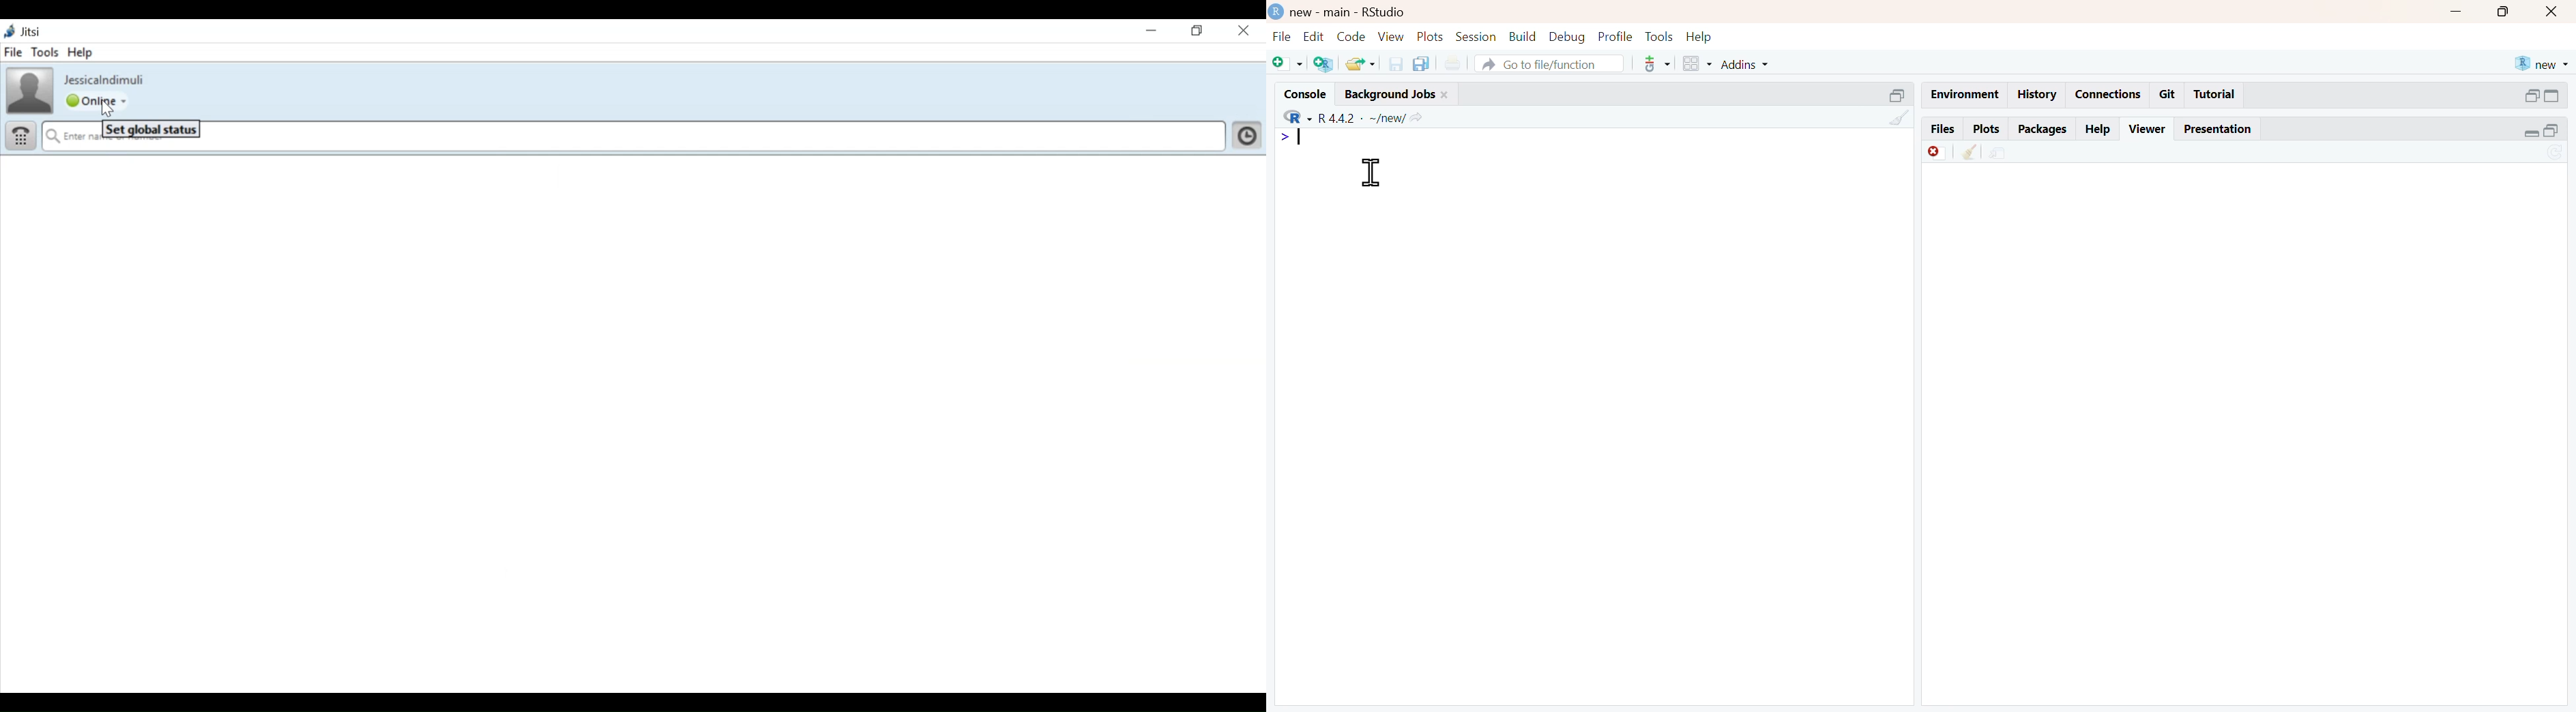 The image size is (2576, 728). Describe the element at coordinates (1551, 63) in the screenshot. I see `go to file/function` at that location.